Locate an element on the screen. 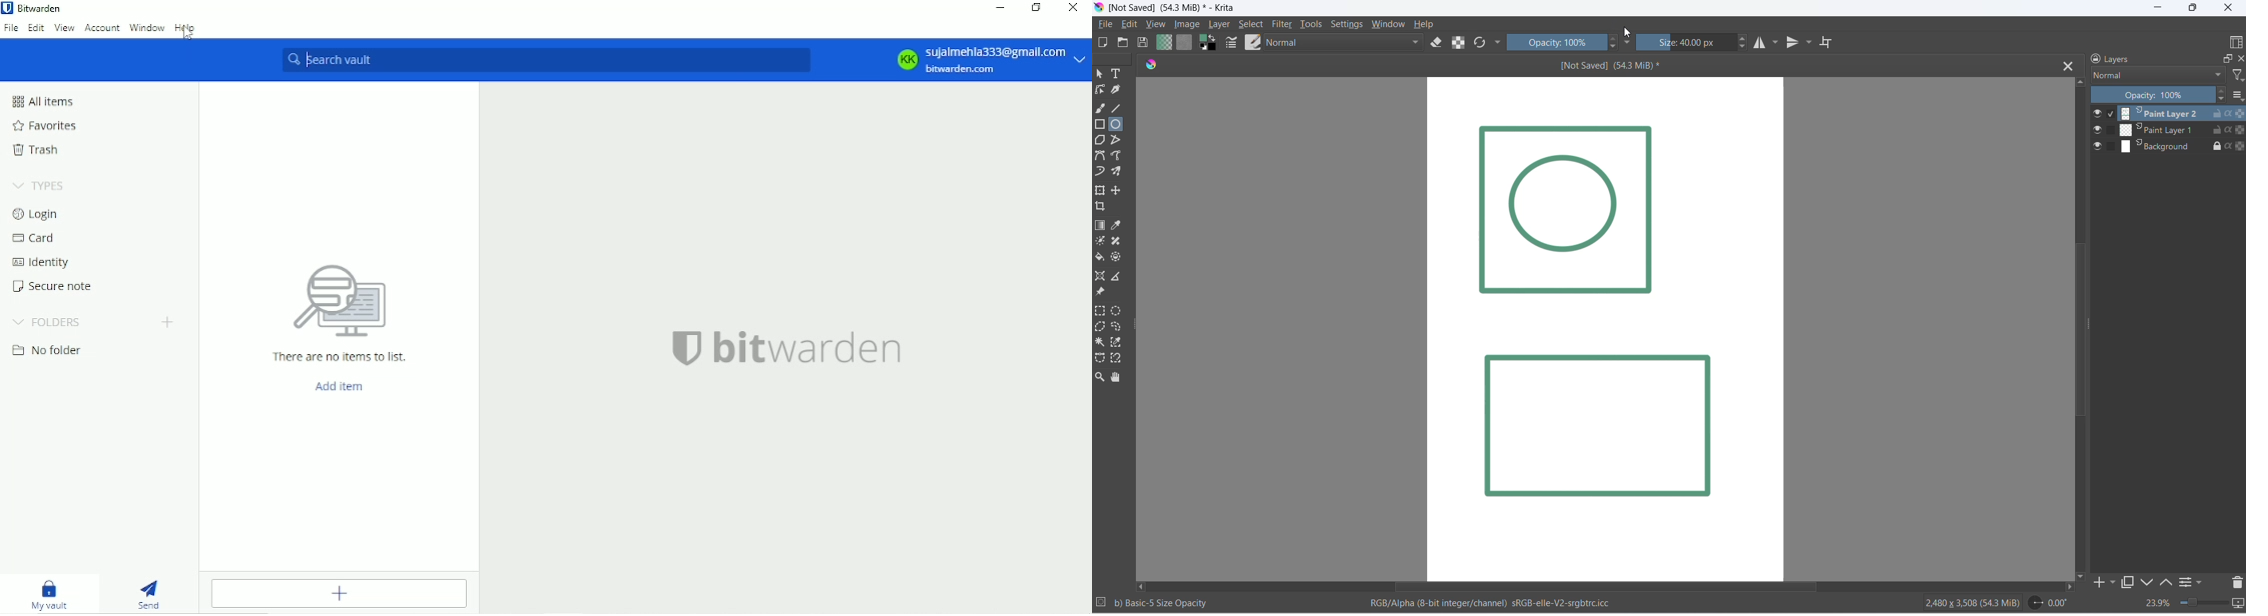 The image size is (2268, 616). minimize is located at coordinates (2156, 9).